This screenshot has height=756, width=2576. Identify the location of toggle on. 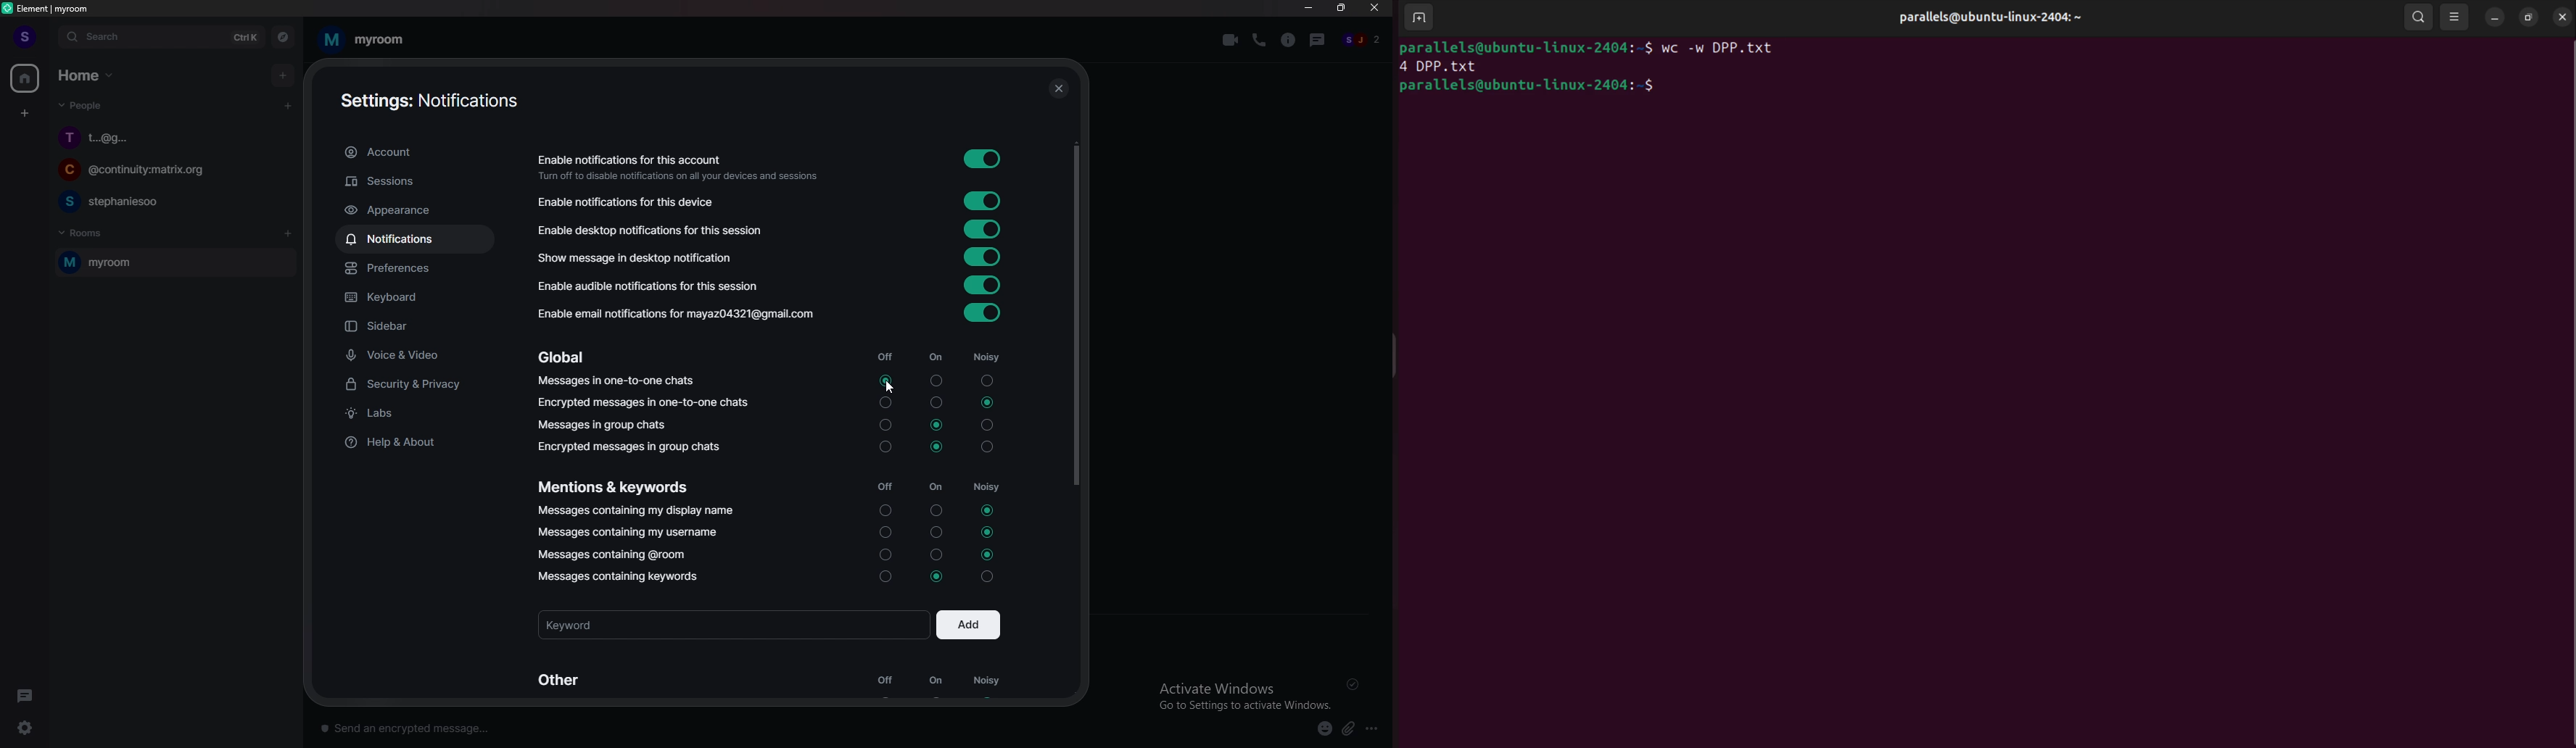
(886, 381).